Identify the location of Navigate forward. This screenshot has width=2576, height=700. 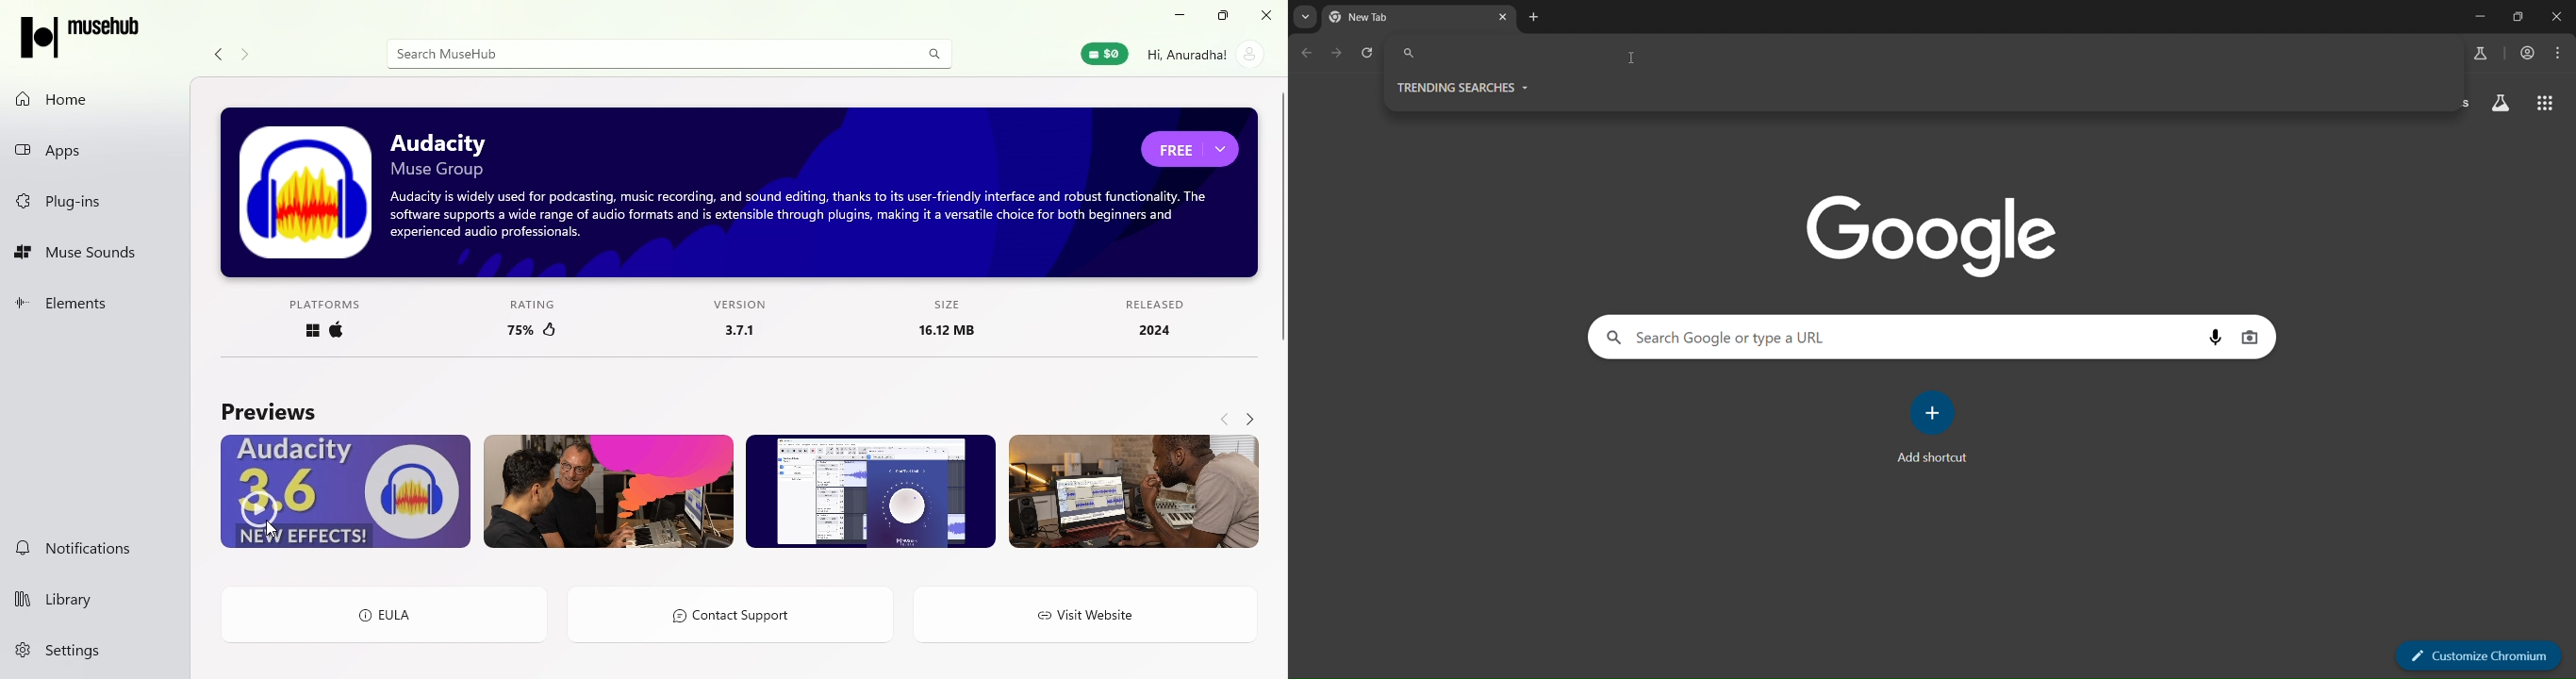
(1248, 416).